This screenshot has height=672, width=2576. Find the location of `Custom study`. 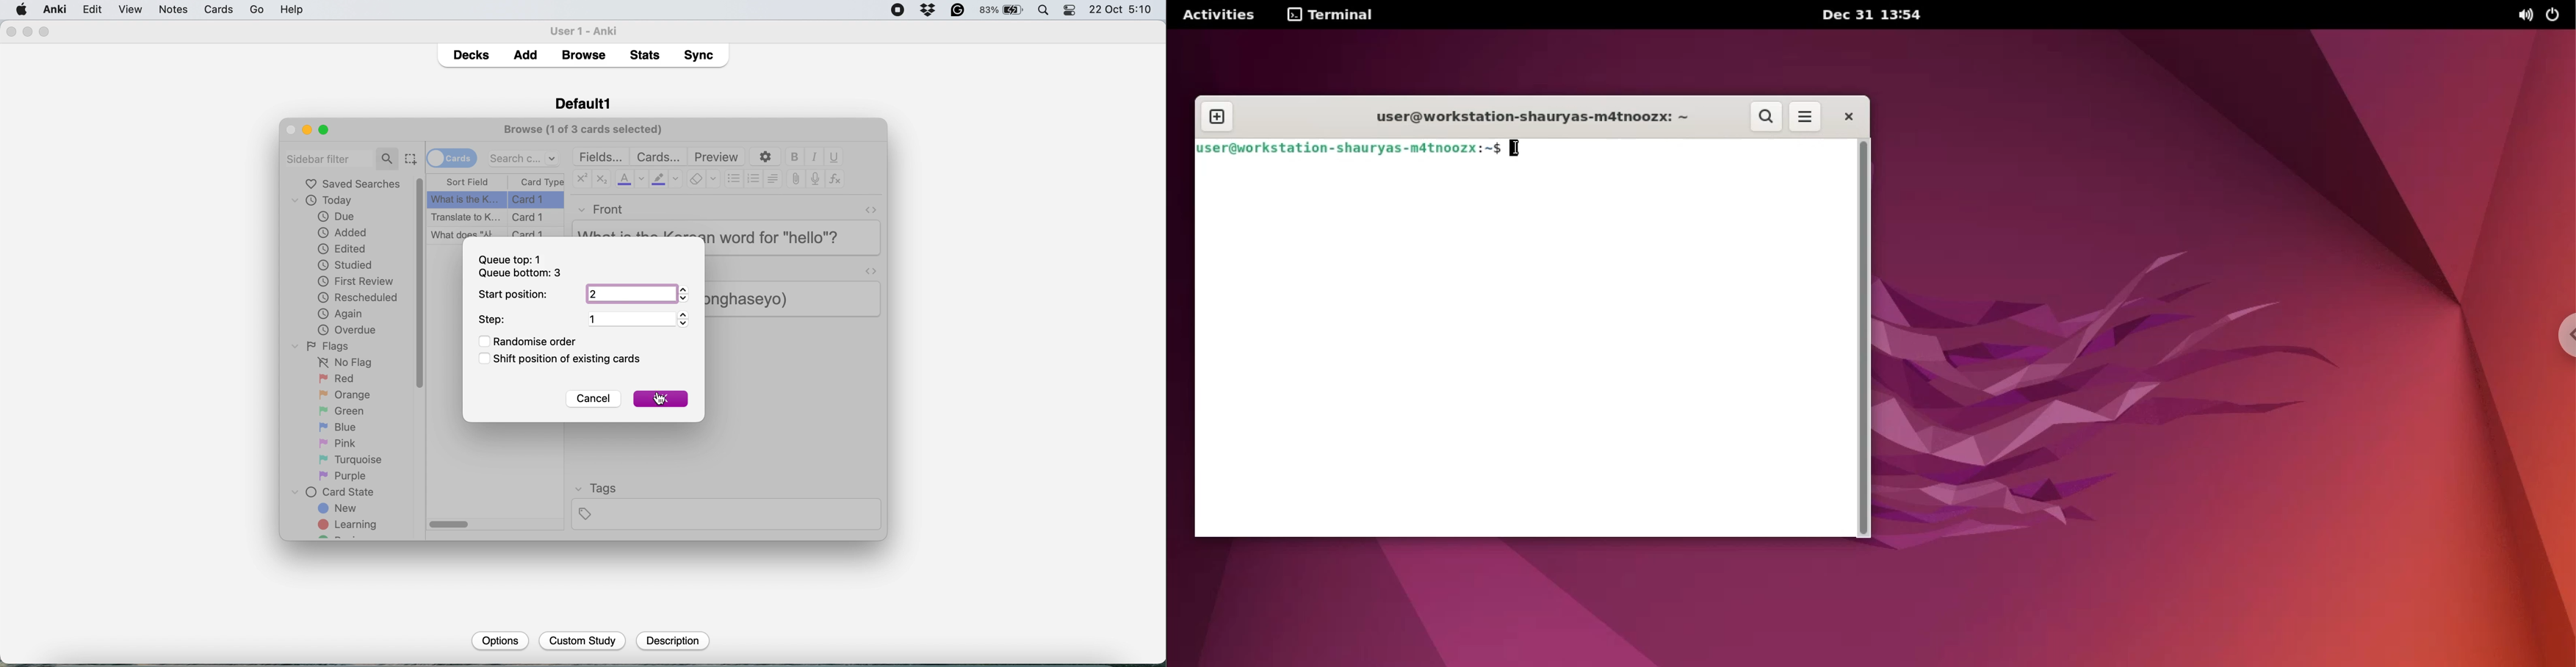

Custom study is located at coordinates (583, 641).